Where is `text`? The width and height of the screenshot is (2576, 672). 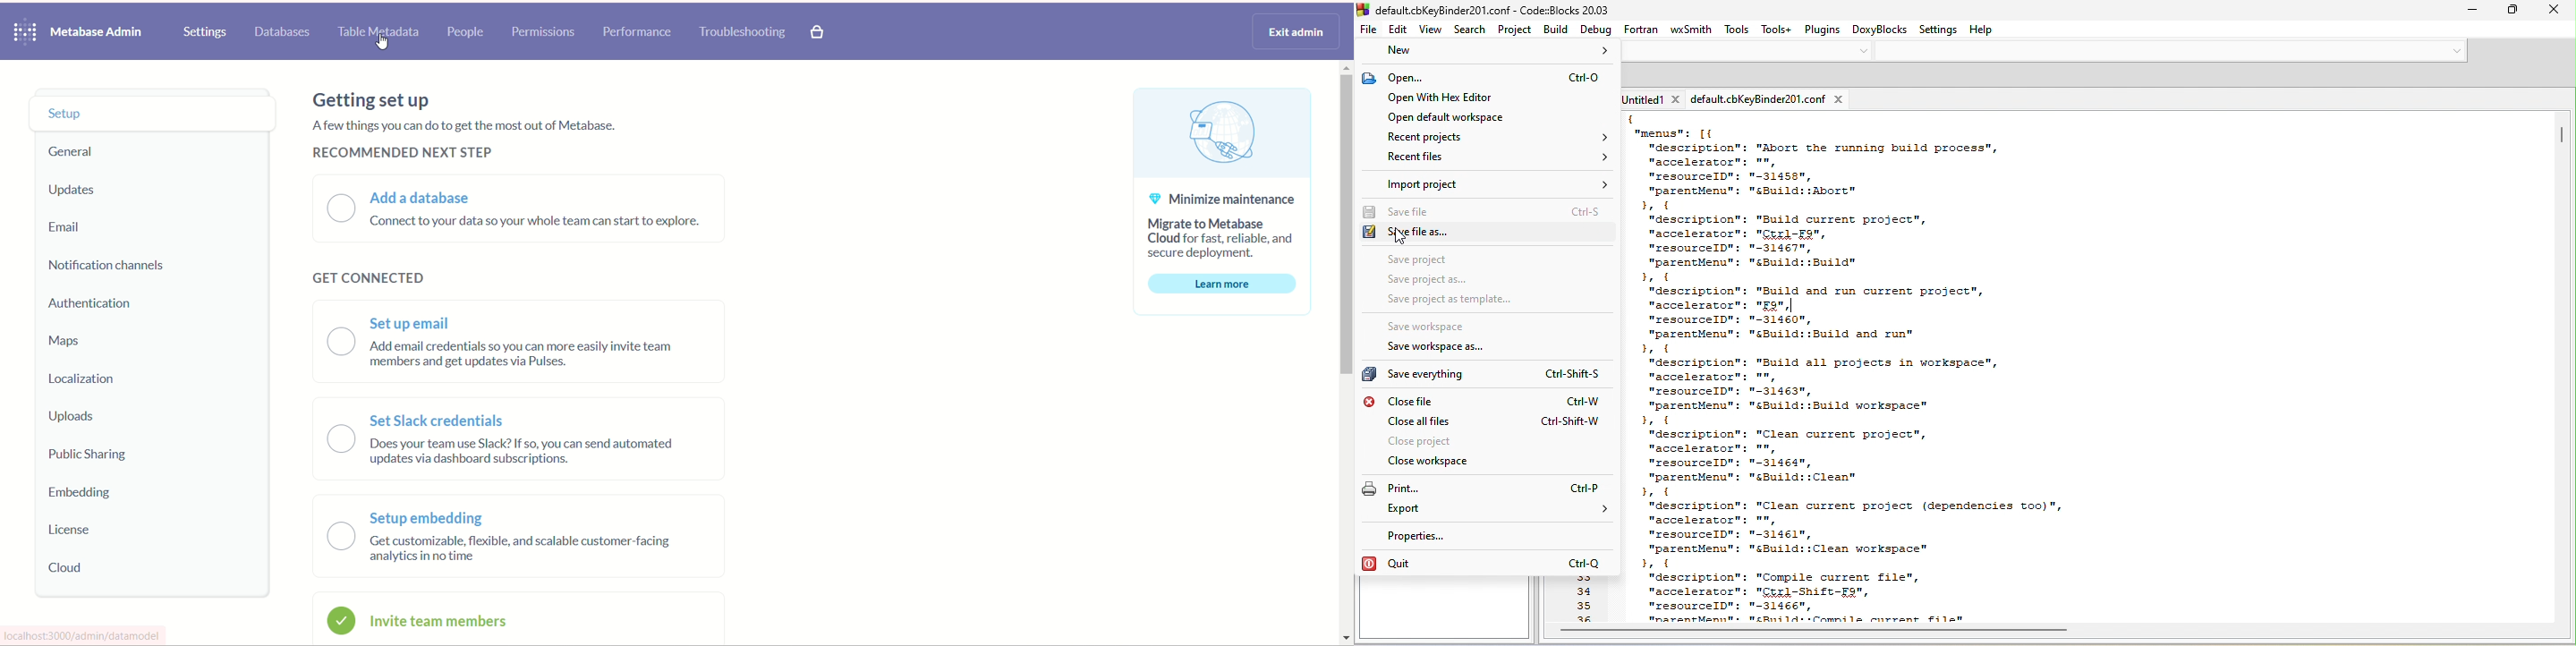 text is located at coordinates (530, 433).